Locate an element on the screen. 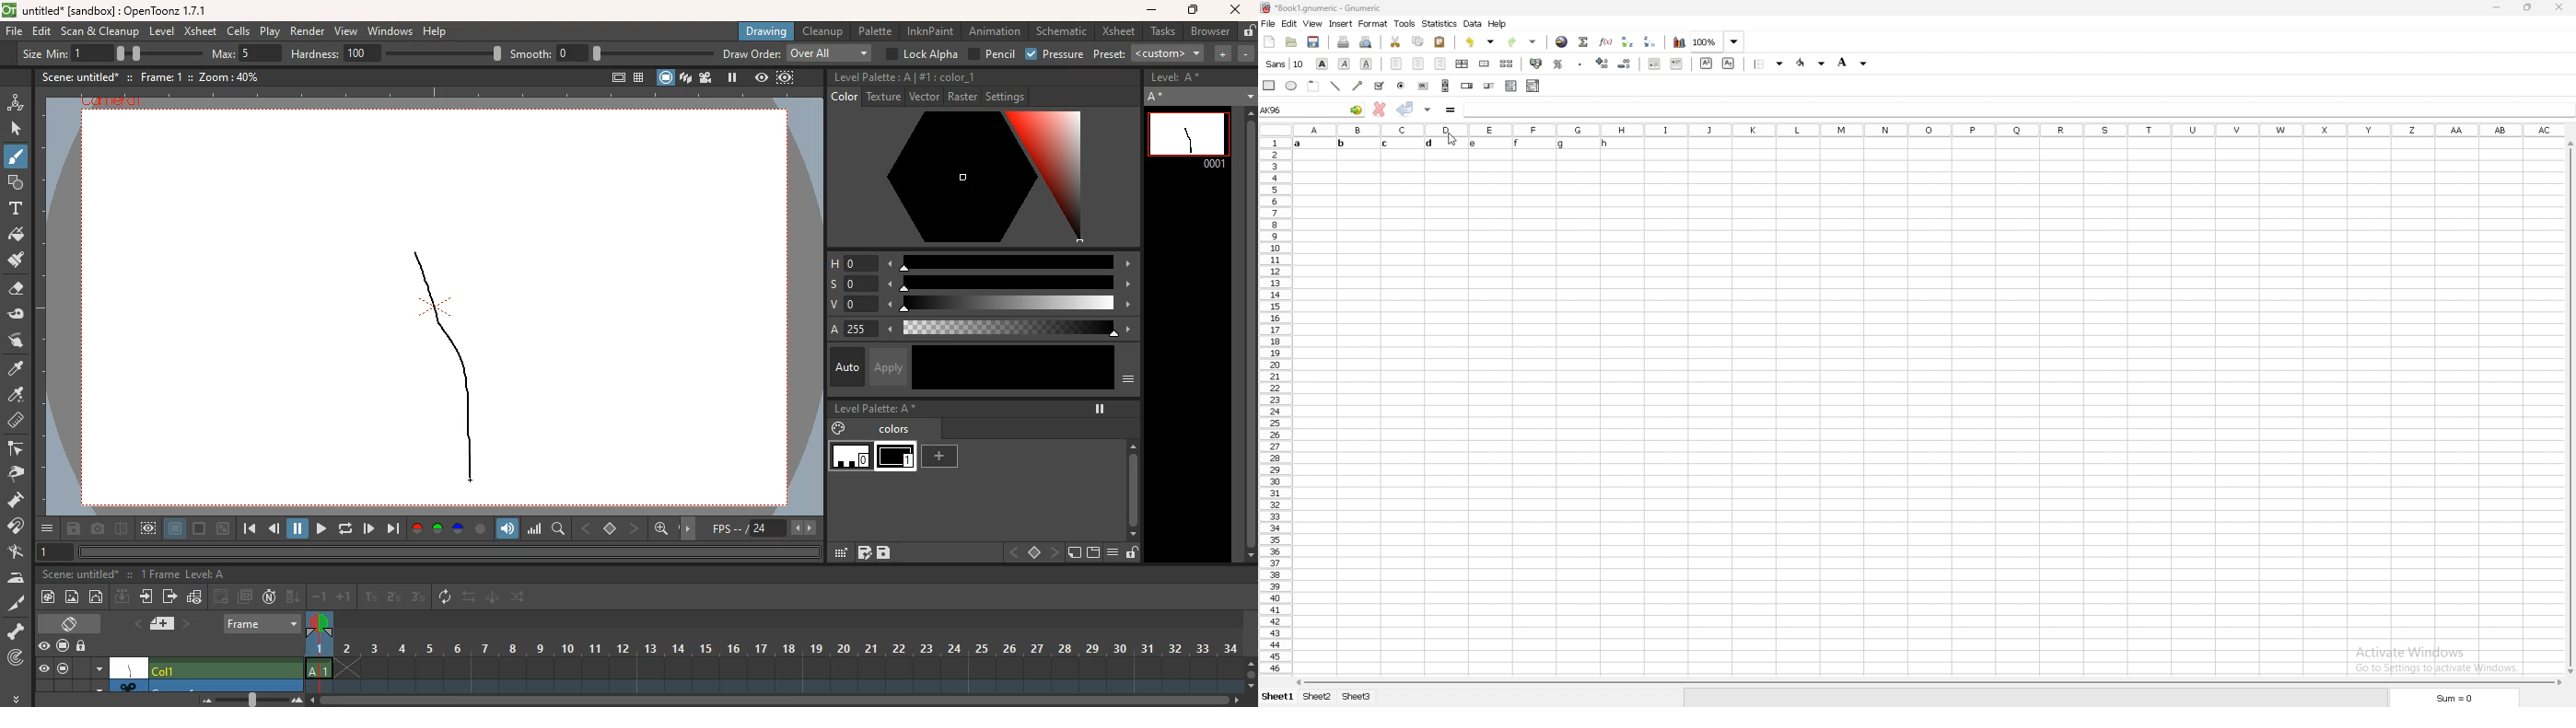  back is located at coordinates (588, 527).